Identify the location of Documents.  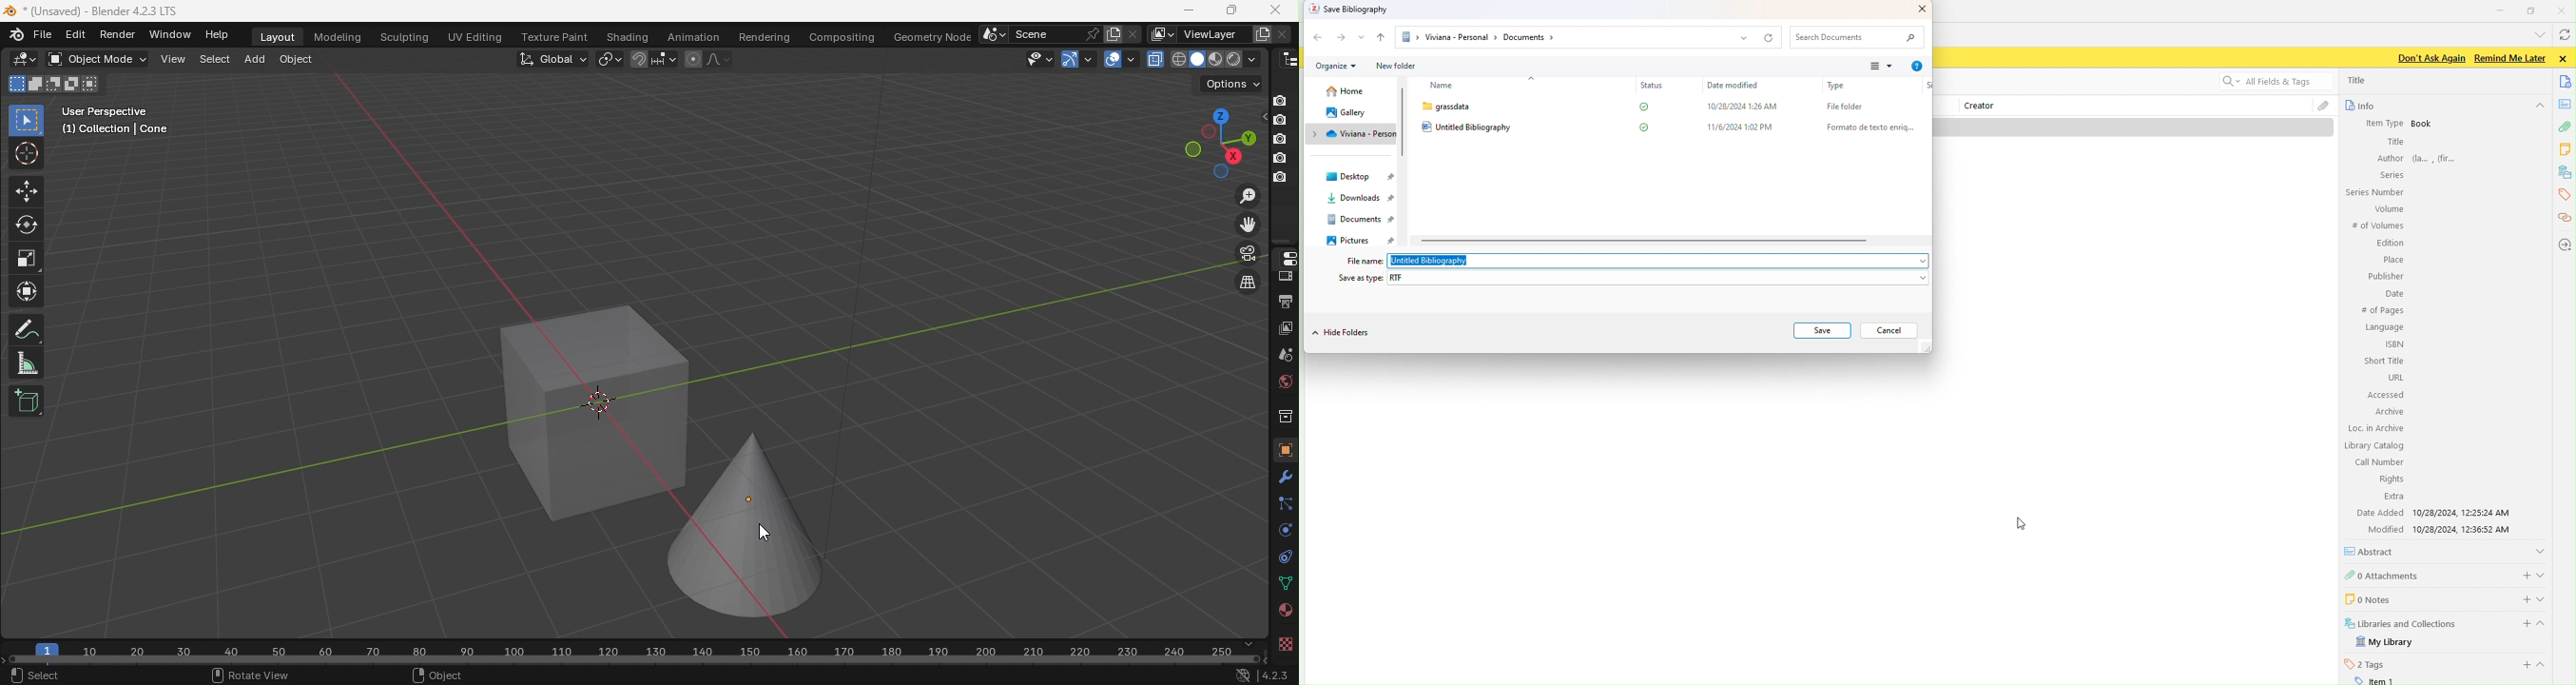
(1360, 219).